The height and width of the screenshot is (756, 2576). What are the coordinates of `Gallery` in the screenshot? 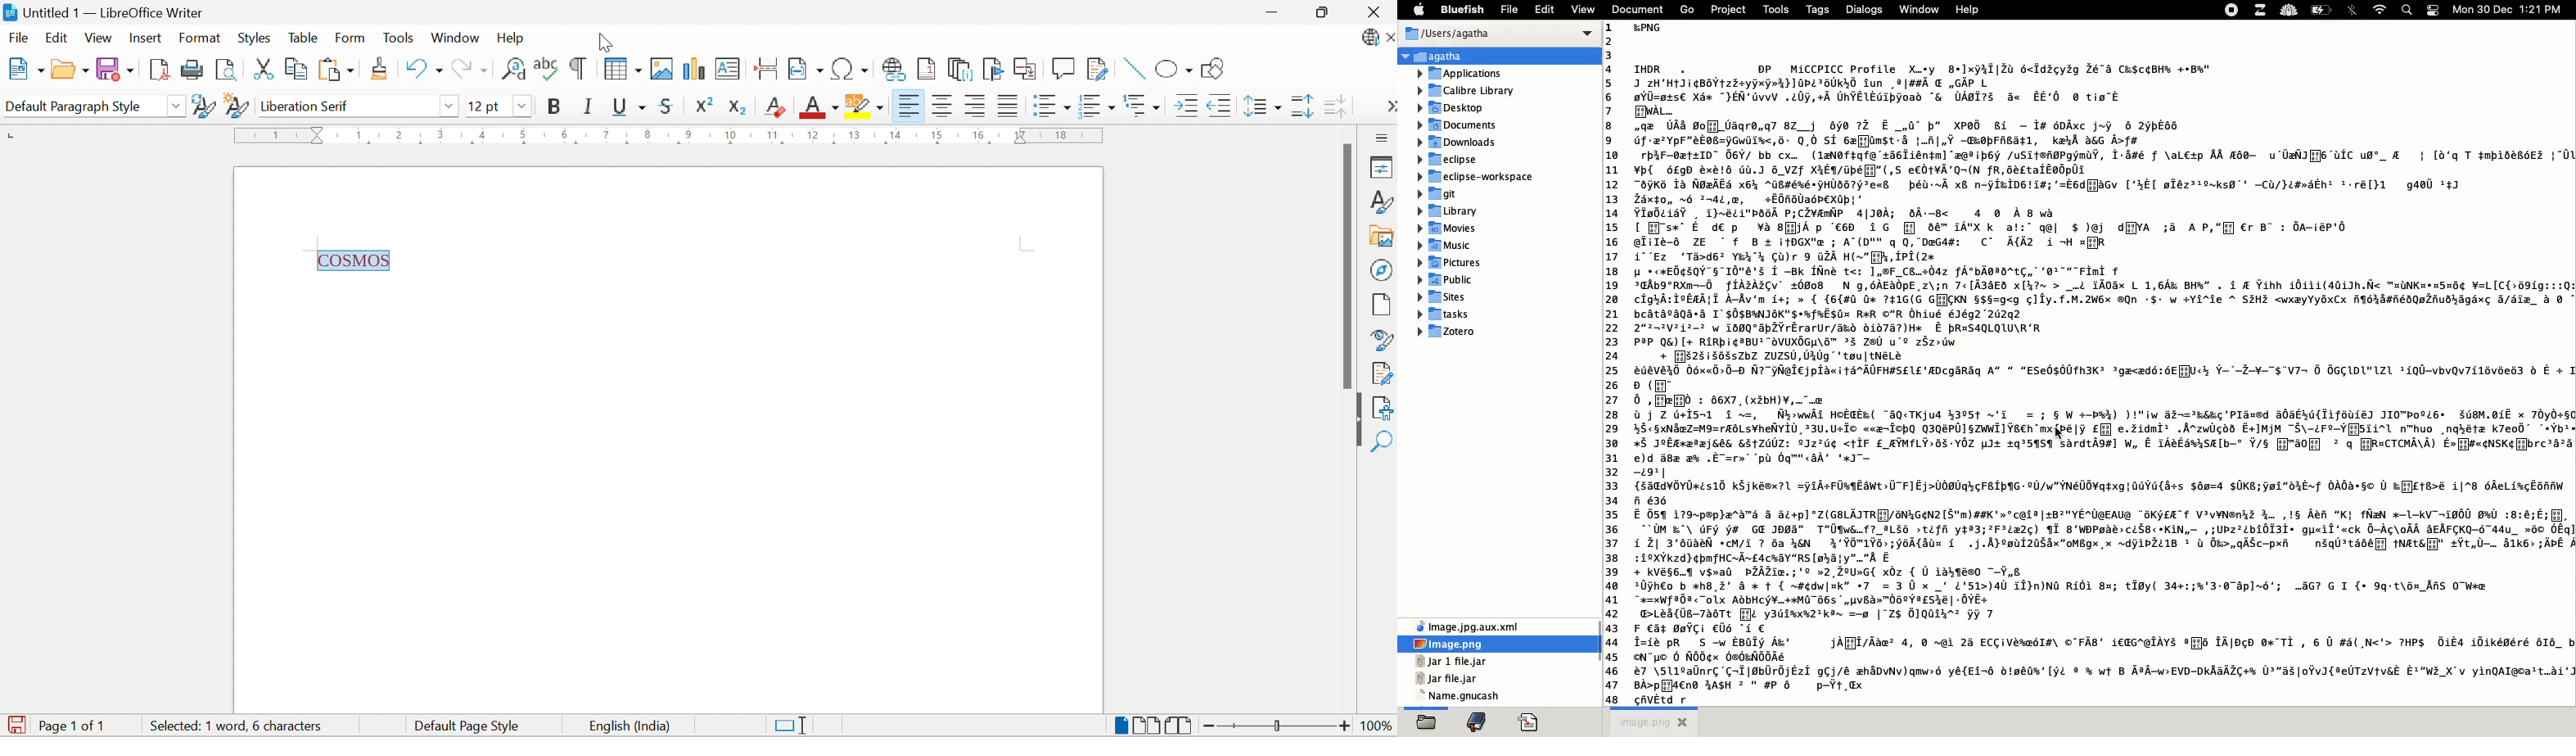 It's located at (1383, 237).